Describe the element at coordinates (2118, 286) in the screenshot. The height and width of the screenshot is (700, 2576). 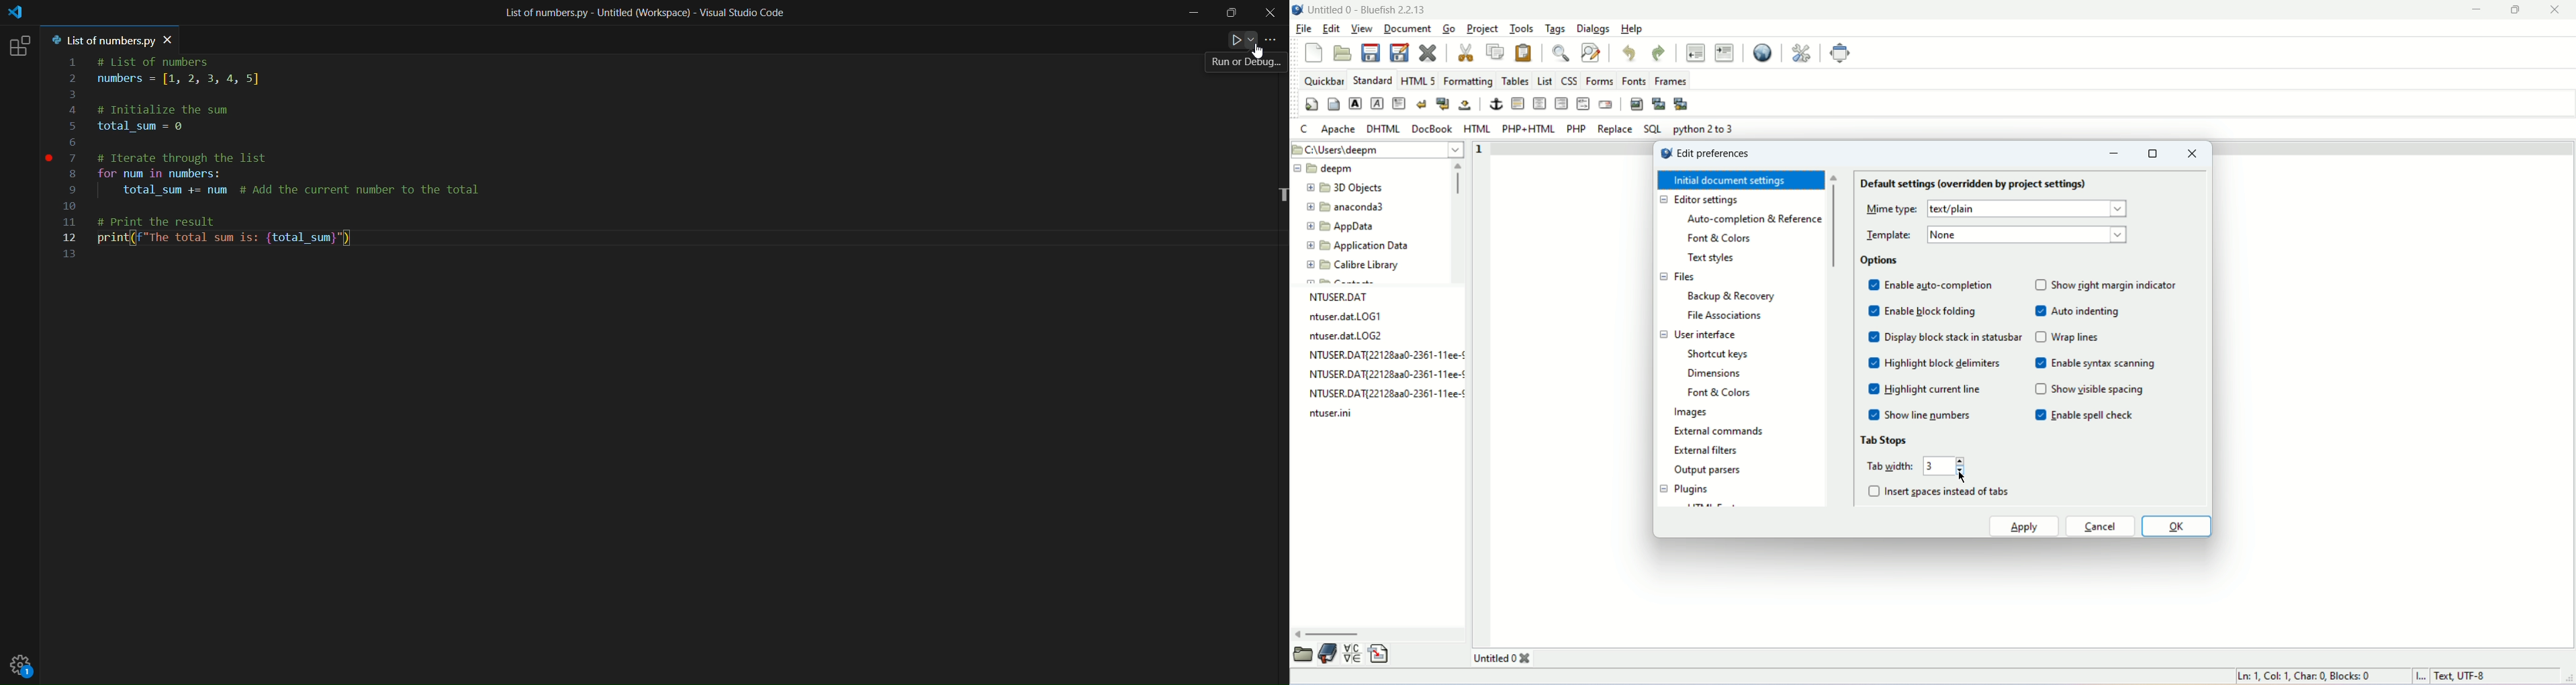
I see ` Show right margin indicator` at that location.